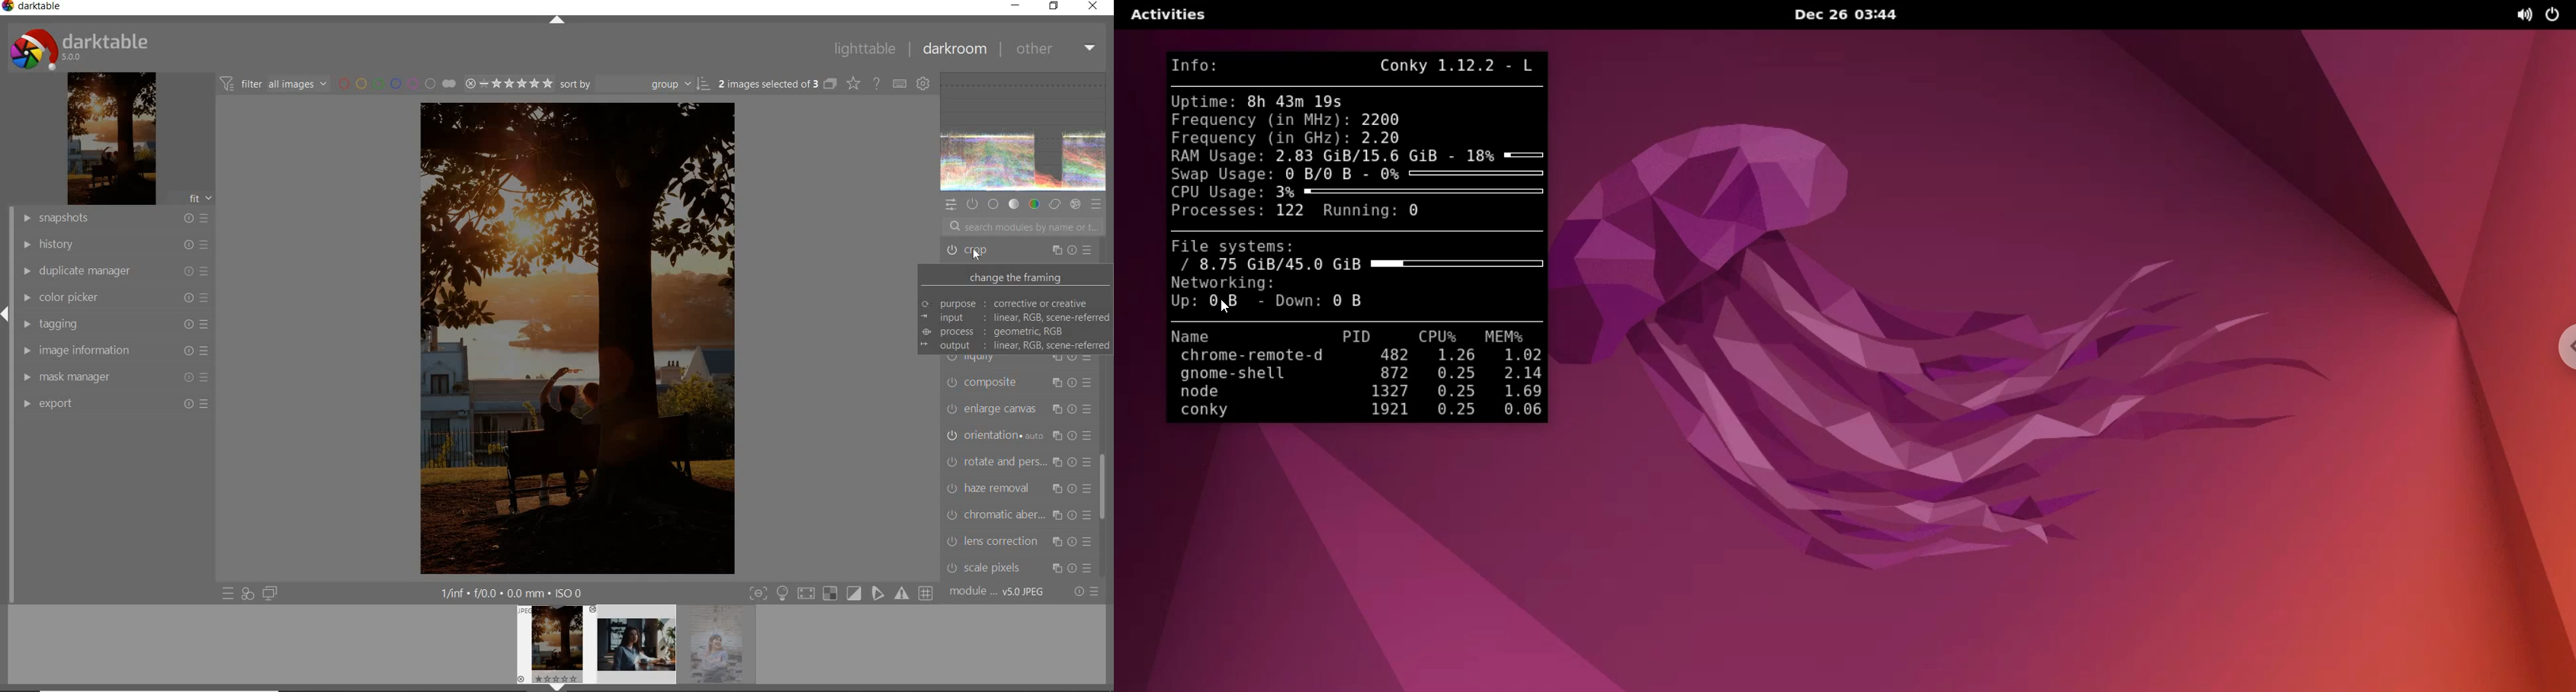  Describe the element at coordinates (1020, 359) in the screenshot. I see `liquify` at that location.